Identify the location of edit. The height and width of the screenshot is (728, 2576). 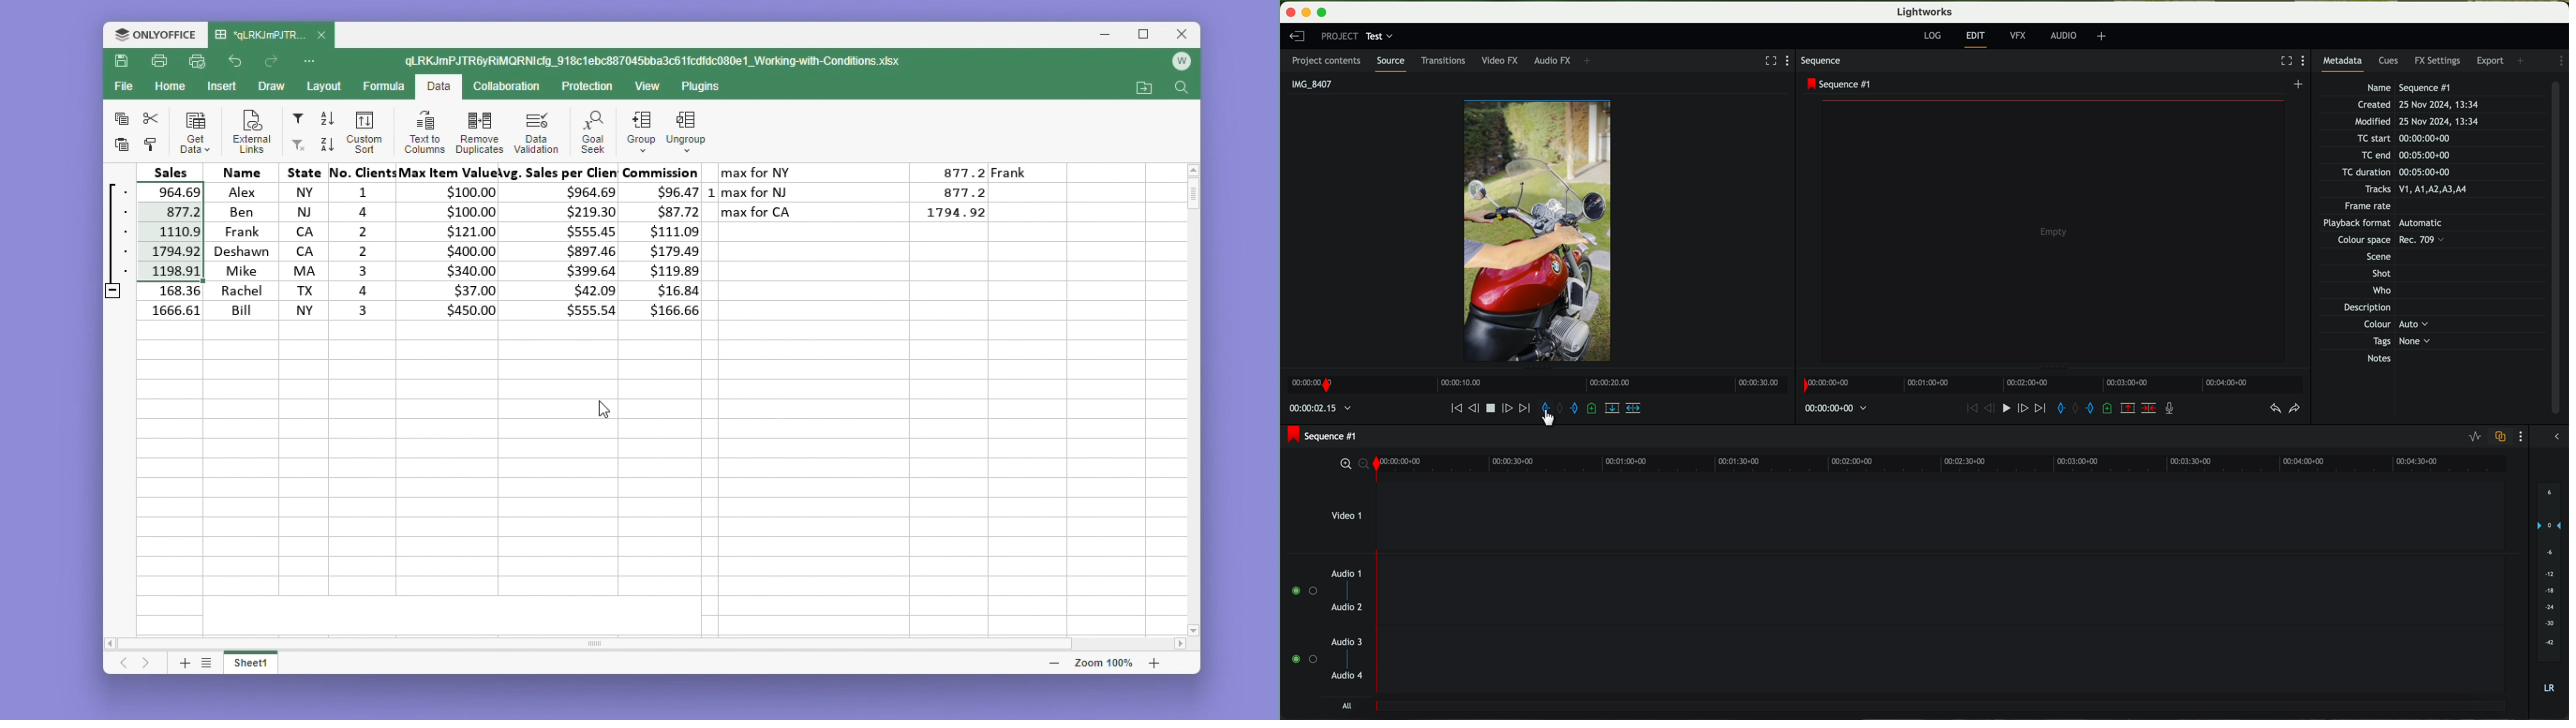
(1977, 39).